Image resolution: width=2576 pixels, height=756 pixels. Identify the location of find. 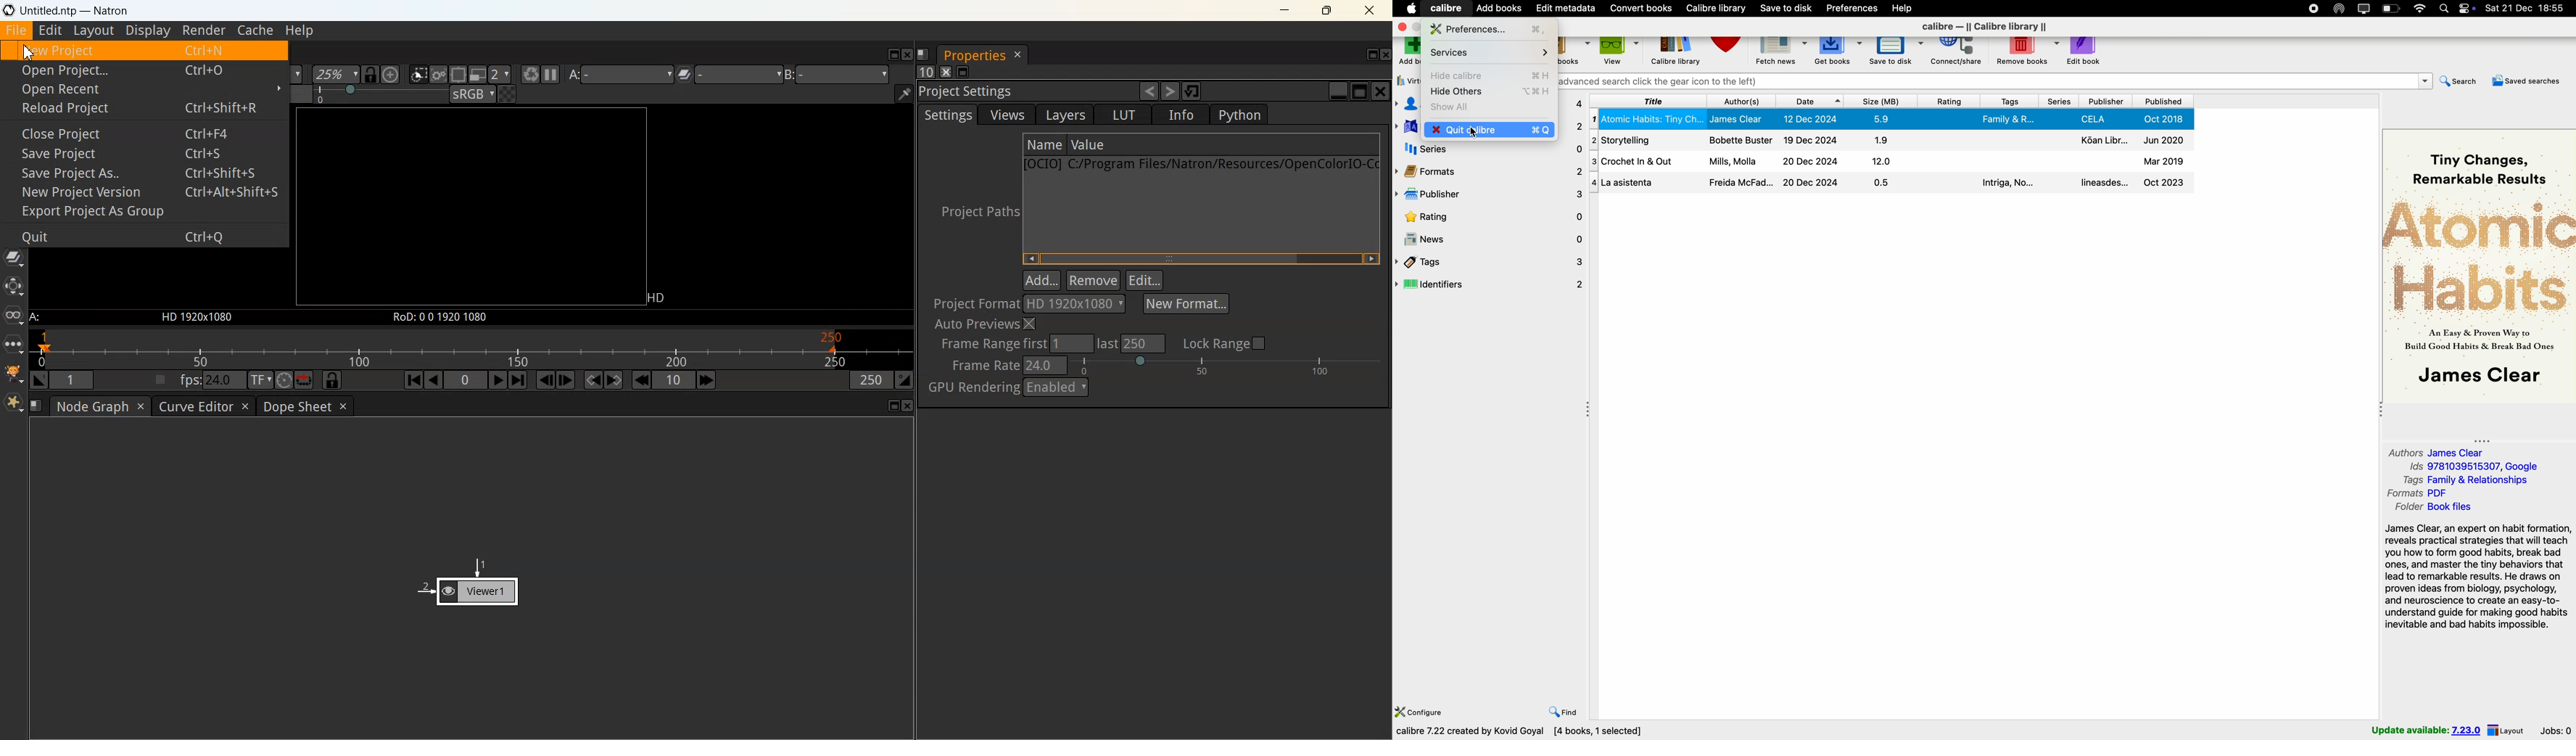
(1563, 711).